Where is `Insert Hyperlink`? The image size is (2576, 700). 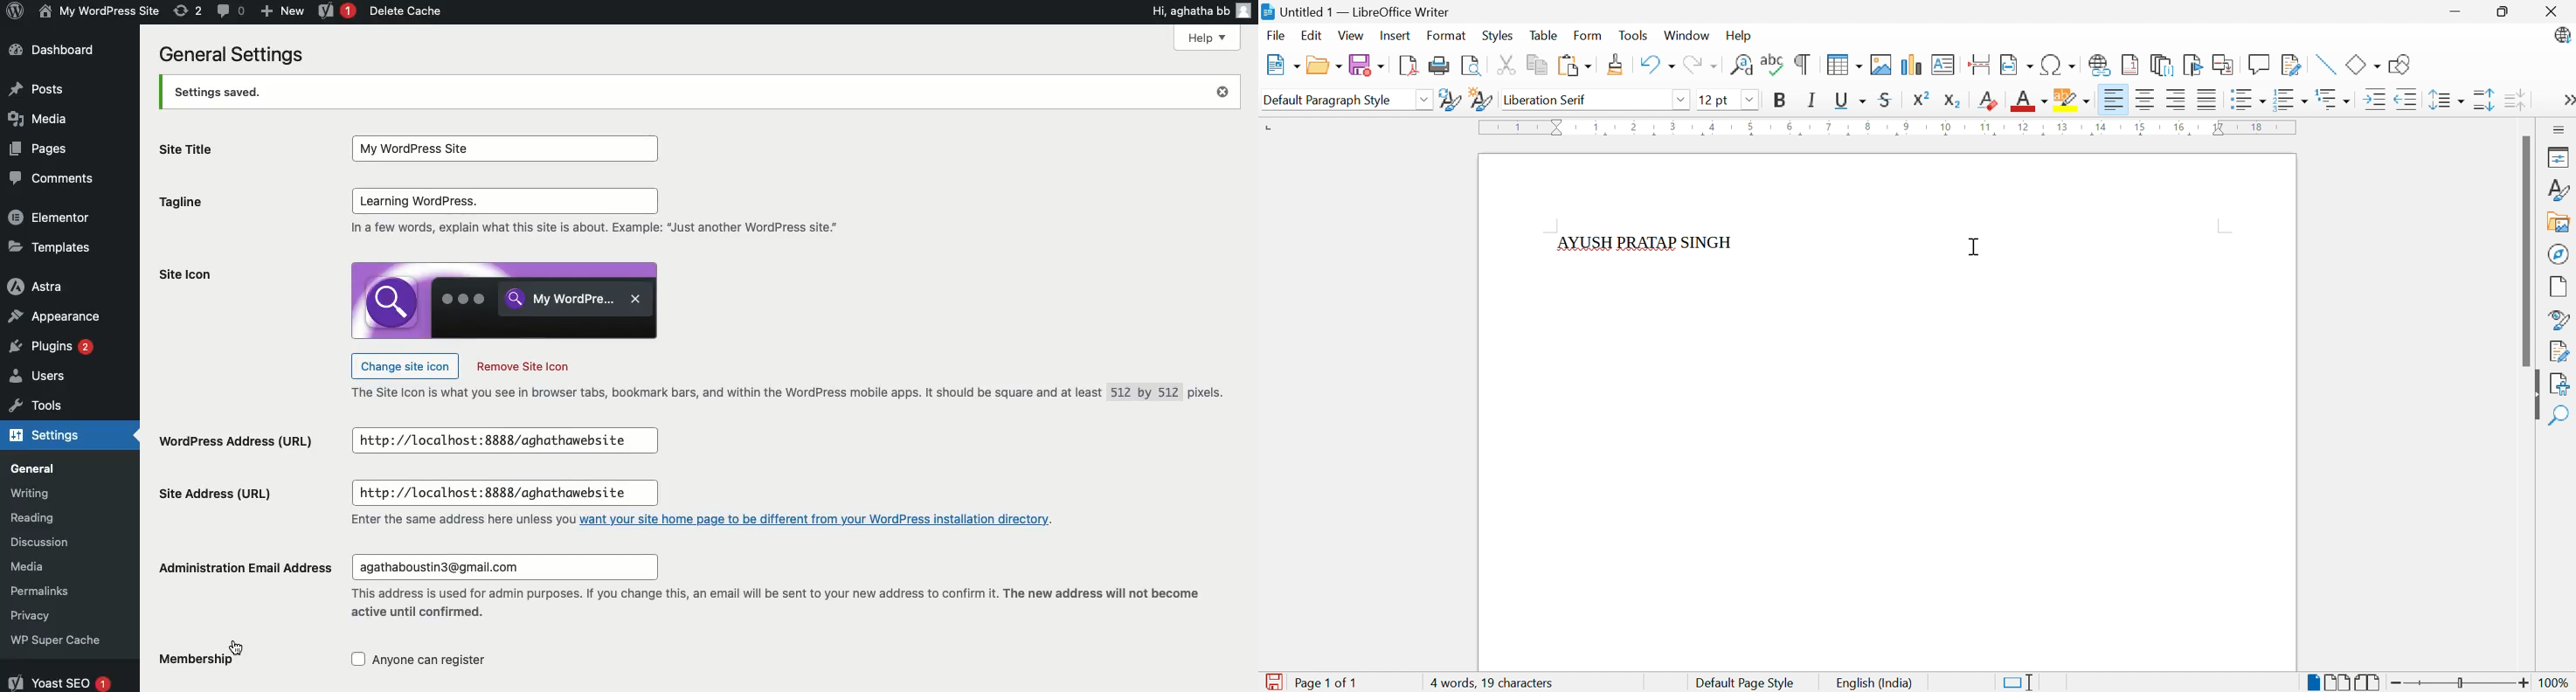
Insert Hyperlink is located at coordinates (2098, 65).